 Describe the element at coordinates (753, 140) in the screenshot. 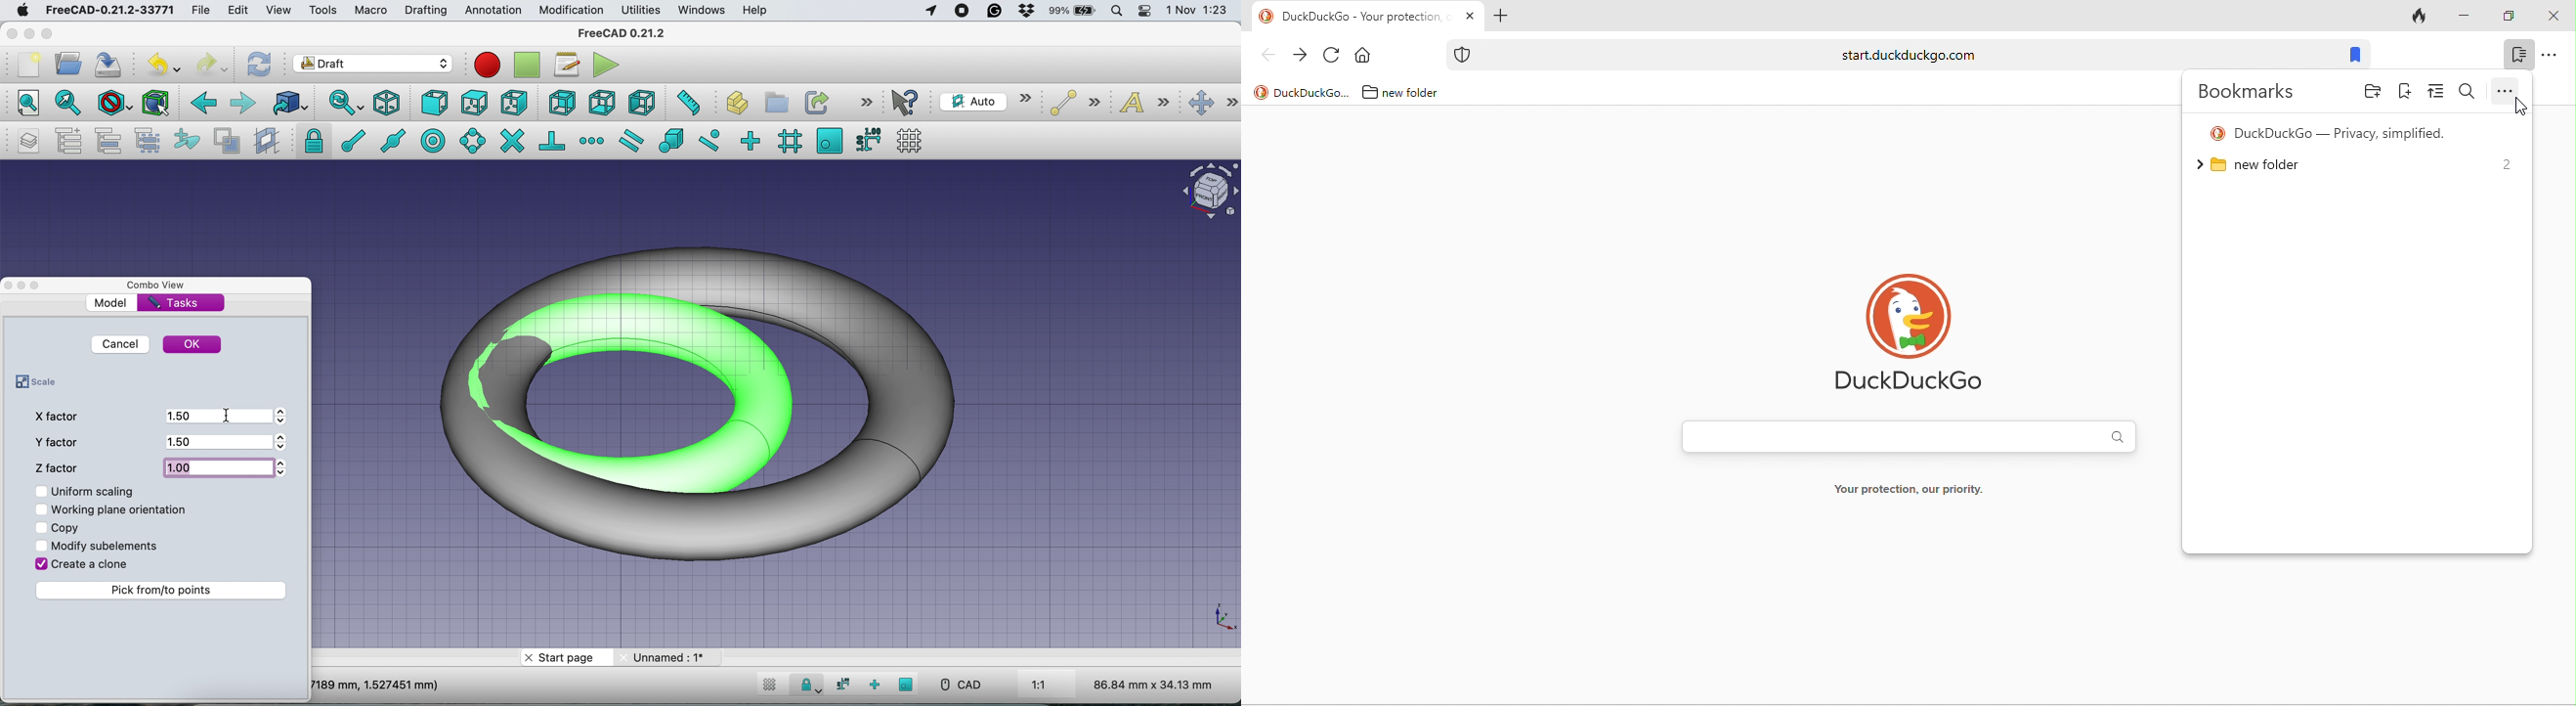

I see `snap ortho` at that location.